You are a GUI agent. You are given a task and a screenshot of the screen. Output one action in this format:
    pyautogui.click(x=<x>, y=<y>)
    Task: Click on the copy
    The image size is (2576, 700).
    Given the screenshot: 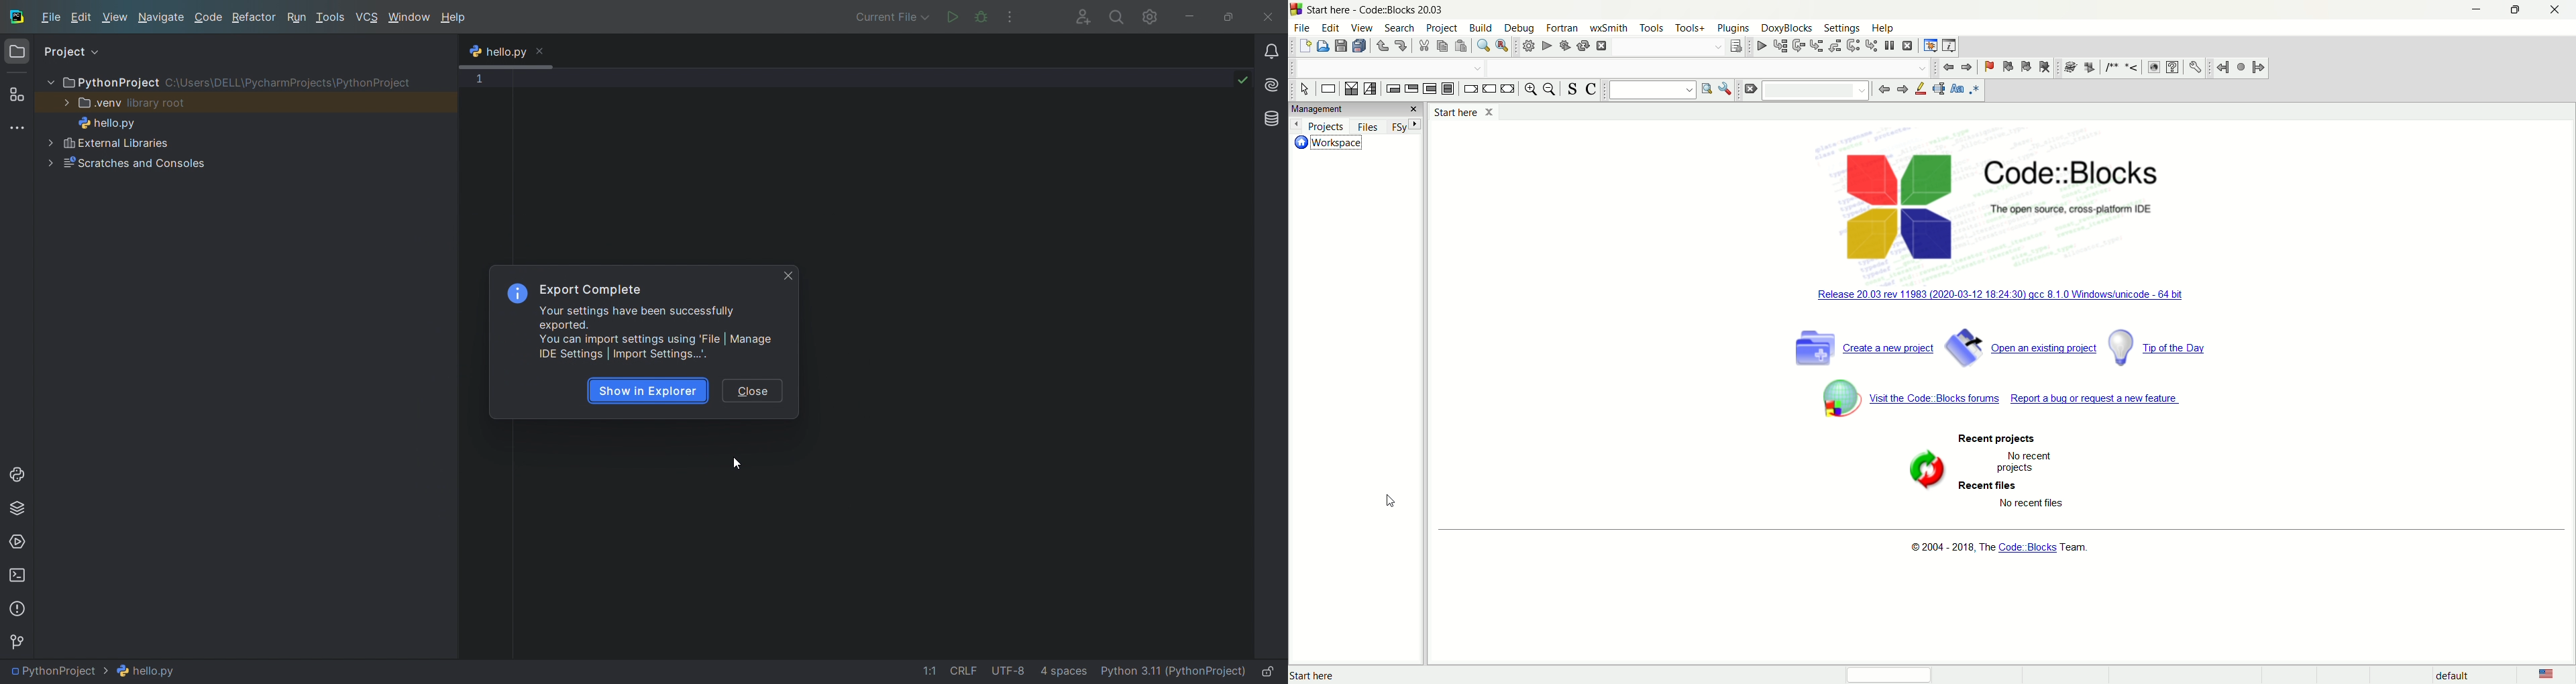 What is the action you would take?
    pyautogui.click(x=1440, y=45)
    